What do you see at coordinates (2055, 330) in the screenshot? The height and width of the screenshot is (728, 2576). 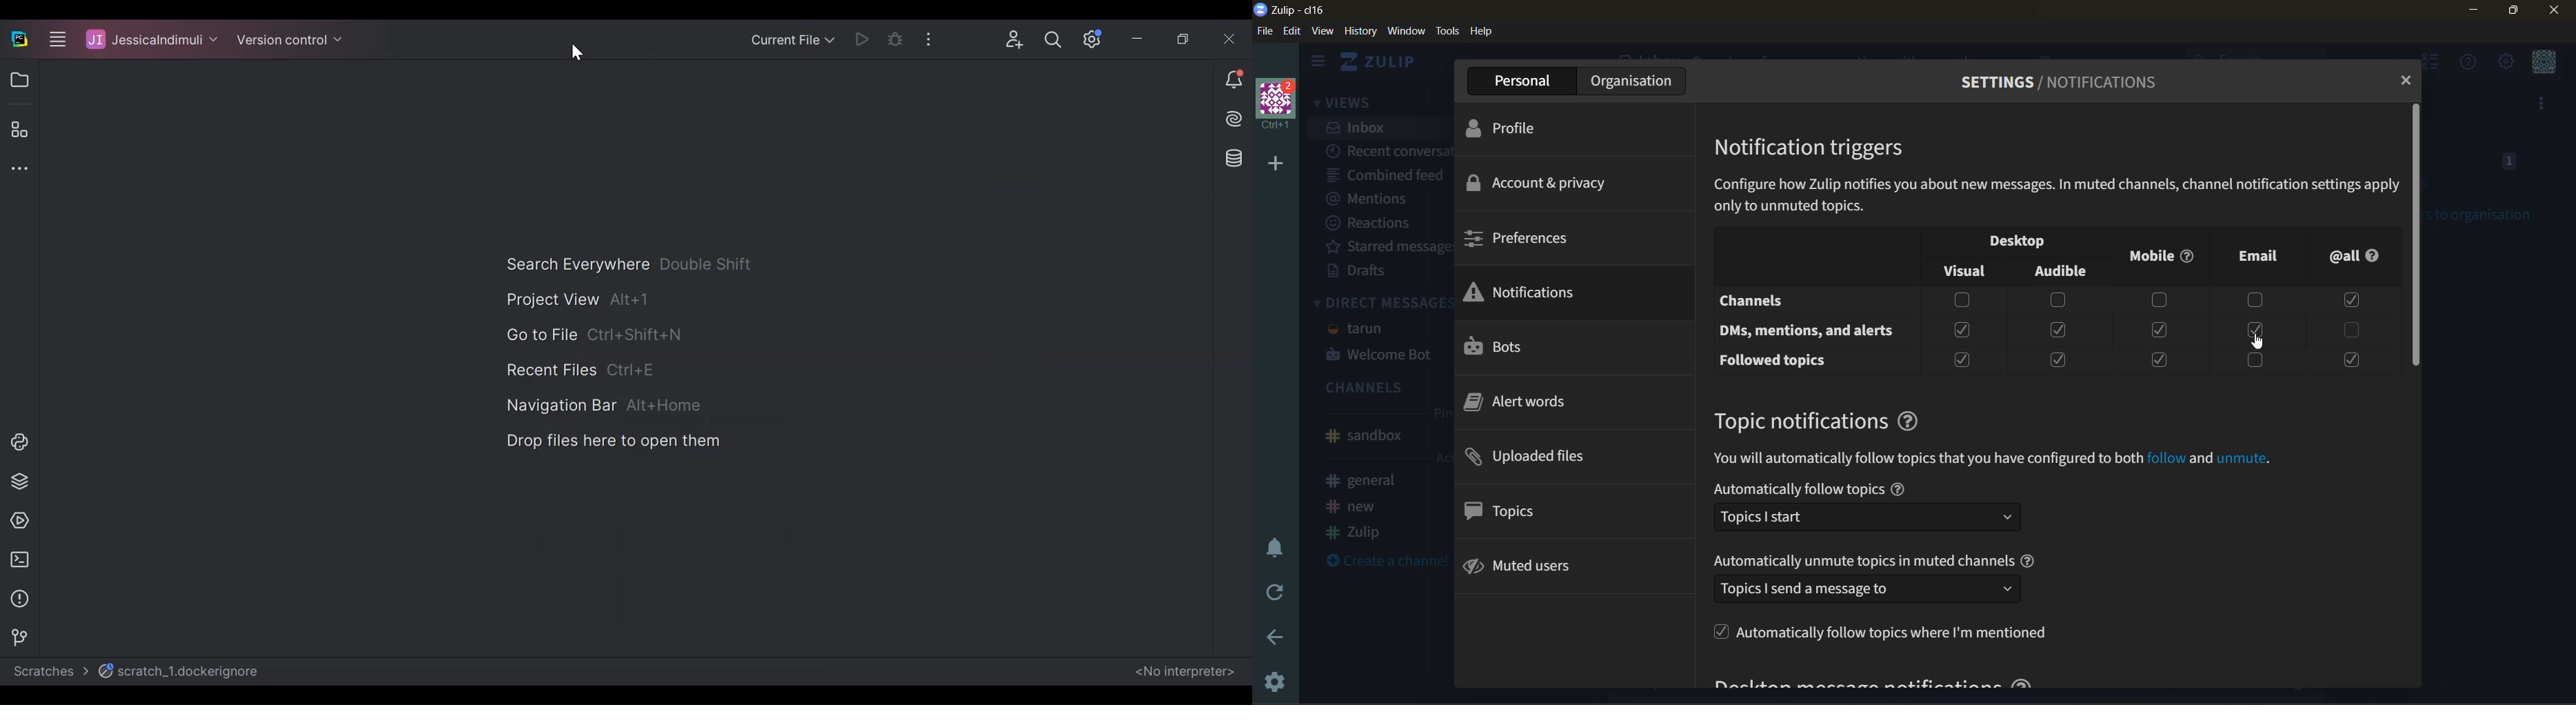 I see `checkbox` at bounding box center [2055, 330].